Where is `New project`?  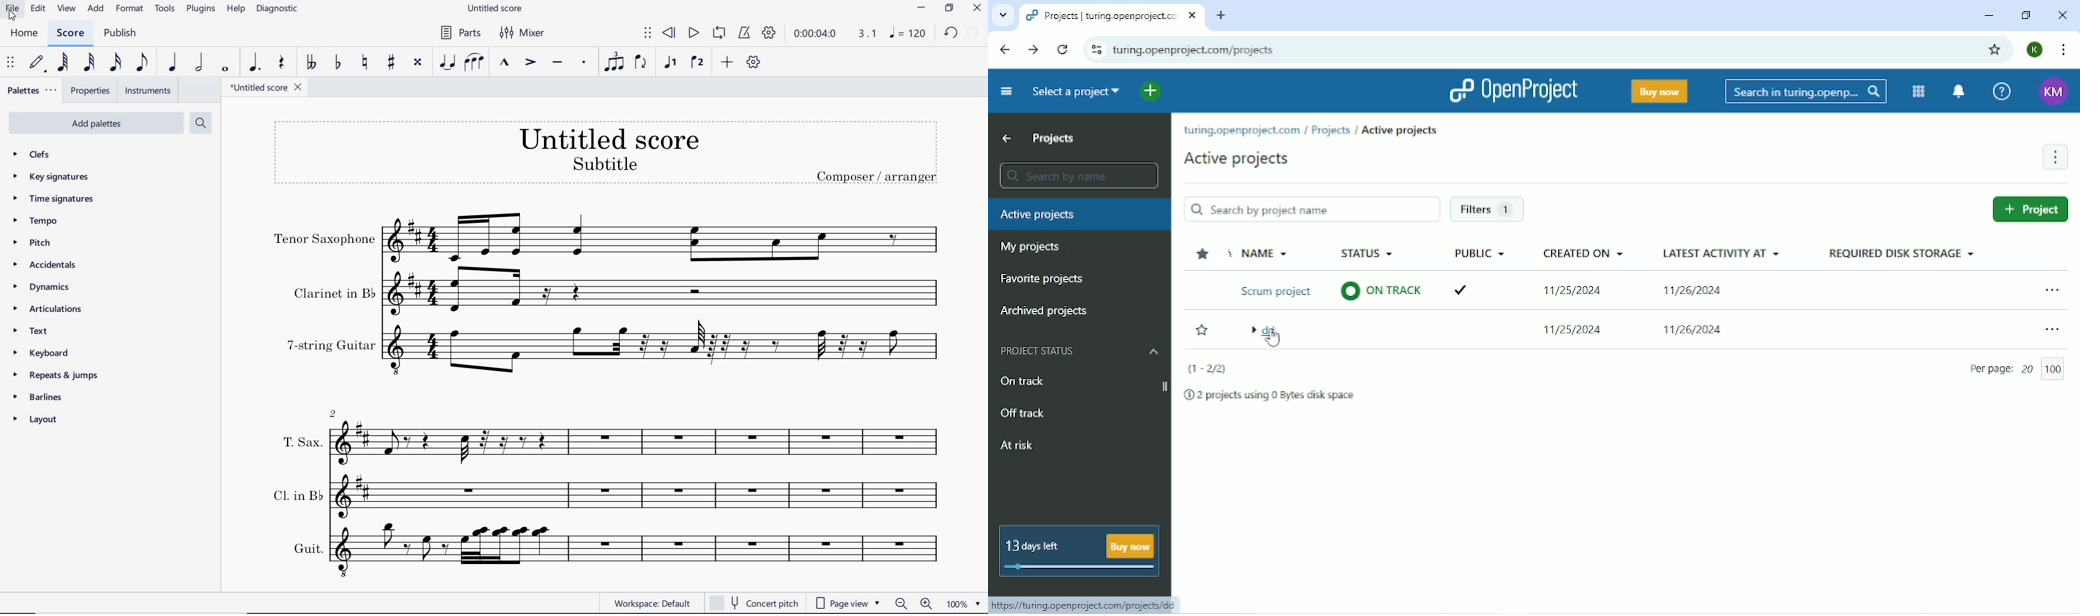 New project is located at coordinates (2030, 209).